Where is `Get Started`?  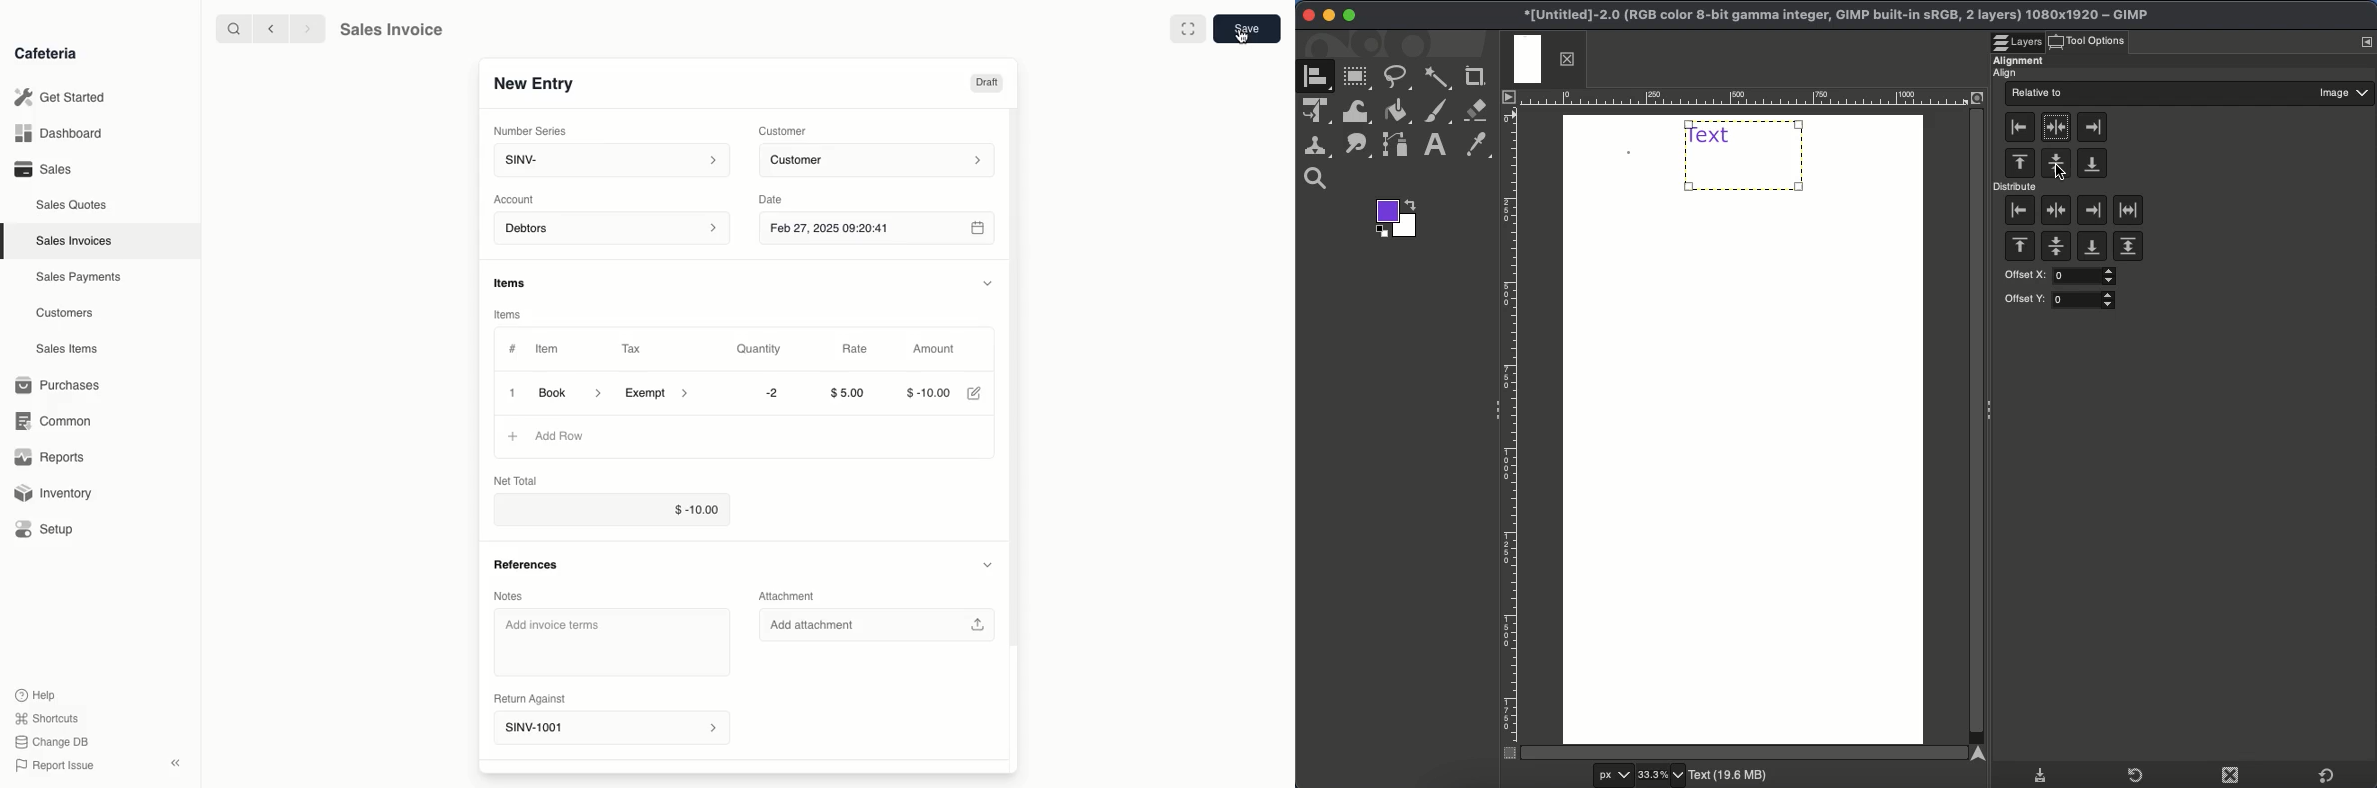 Get Started is located at coordinates (60, 96).